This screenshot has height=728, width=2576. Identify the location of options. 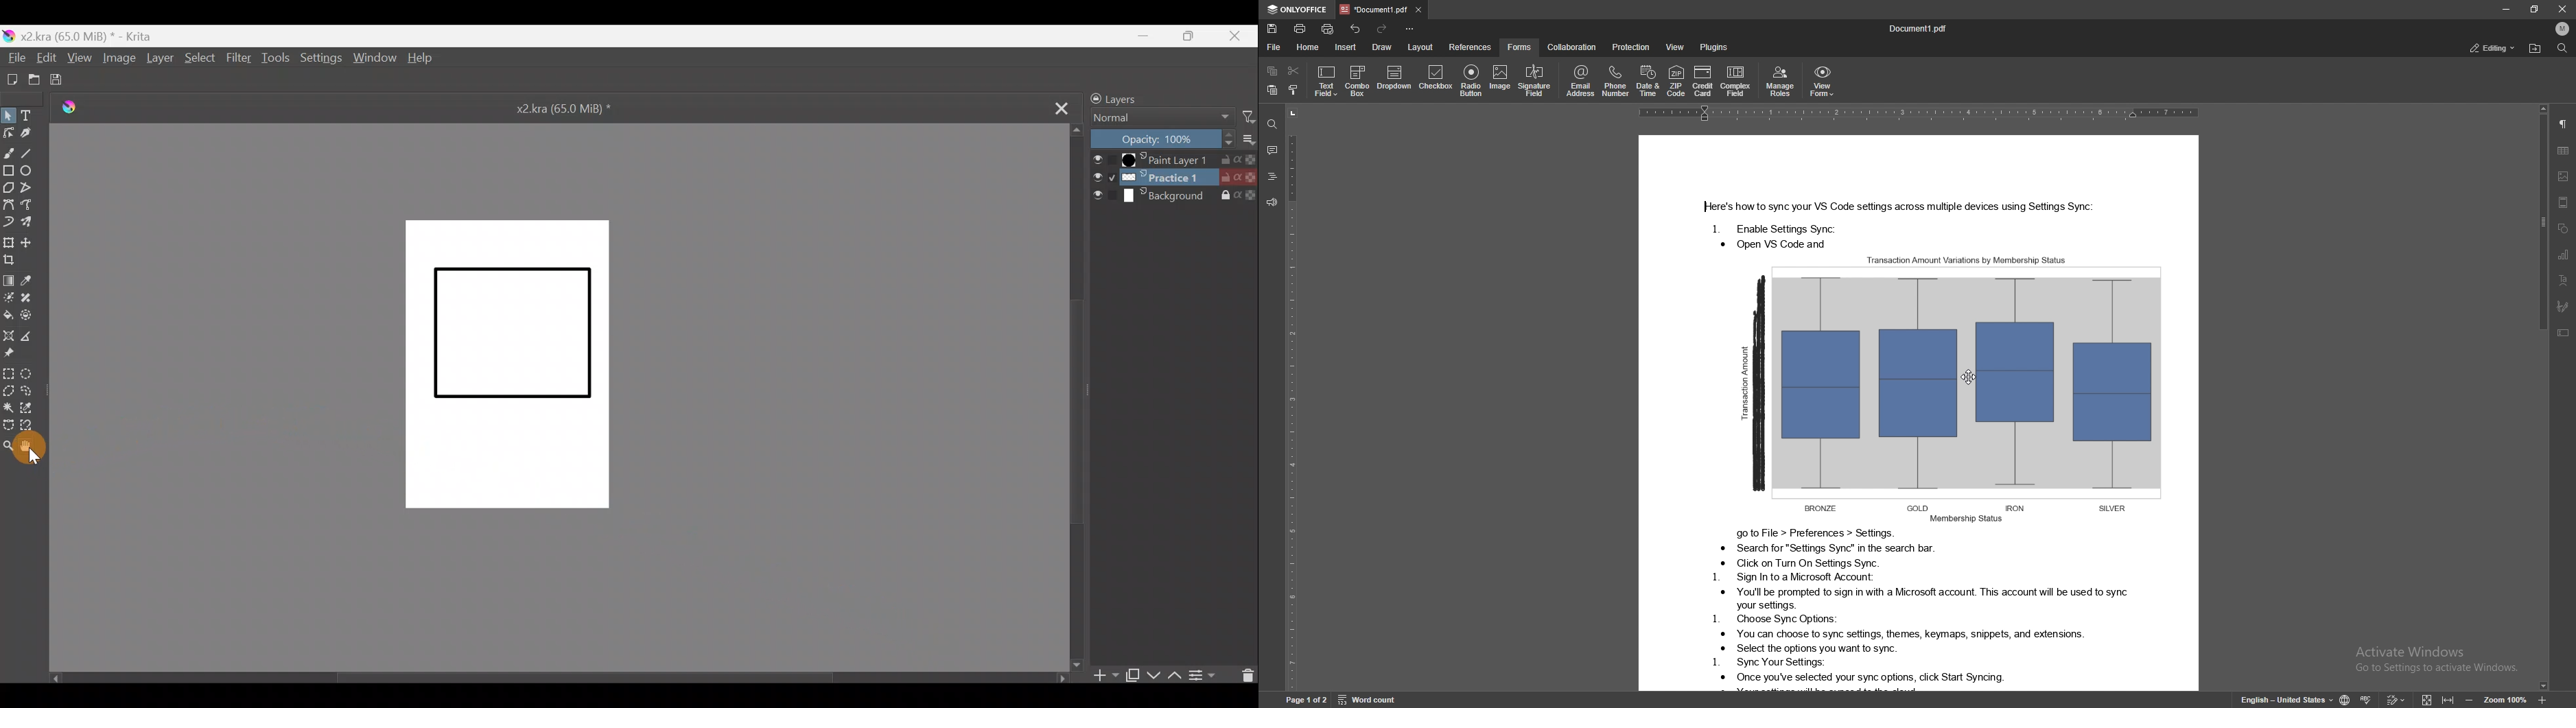
(1409, 28).